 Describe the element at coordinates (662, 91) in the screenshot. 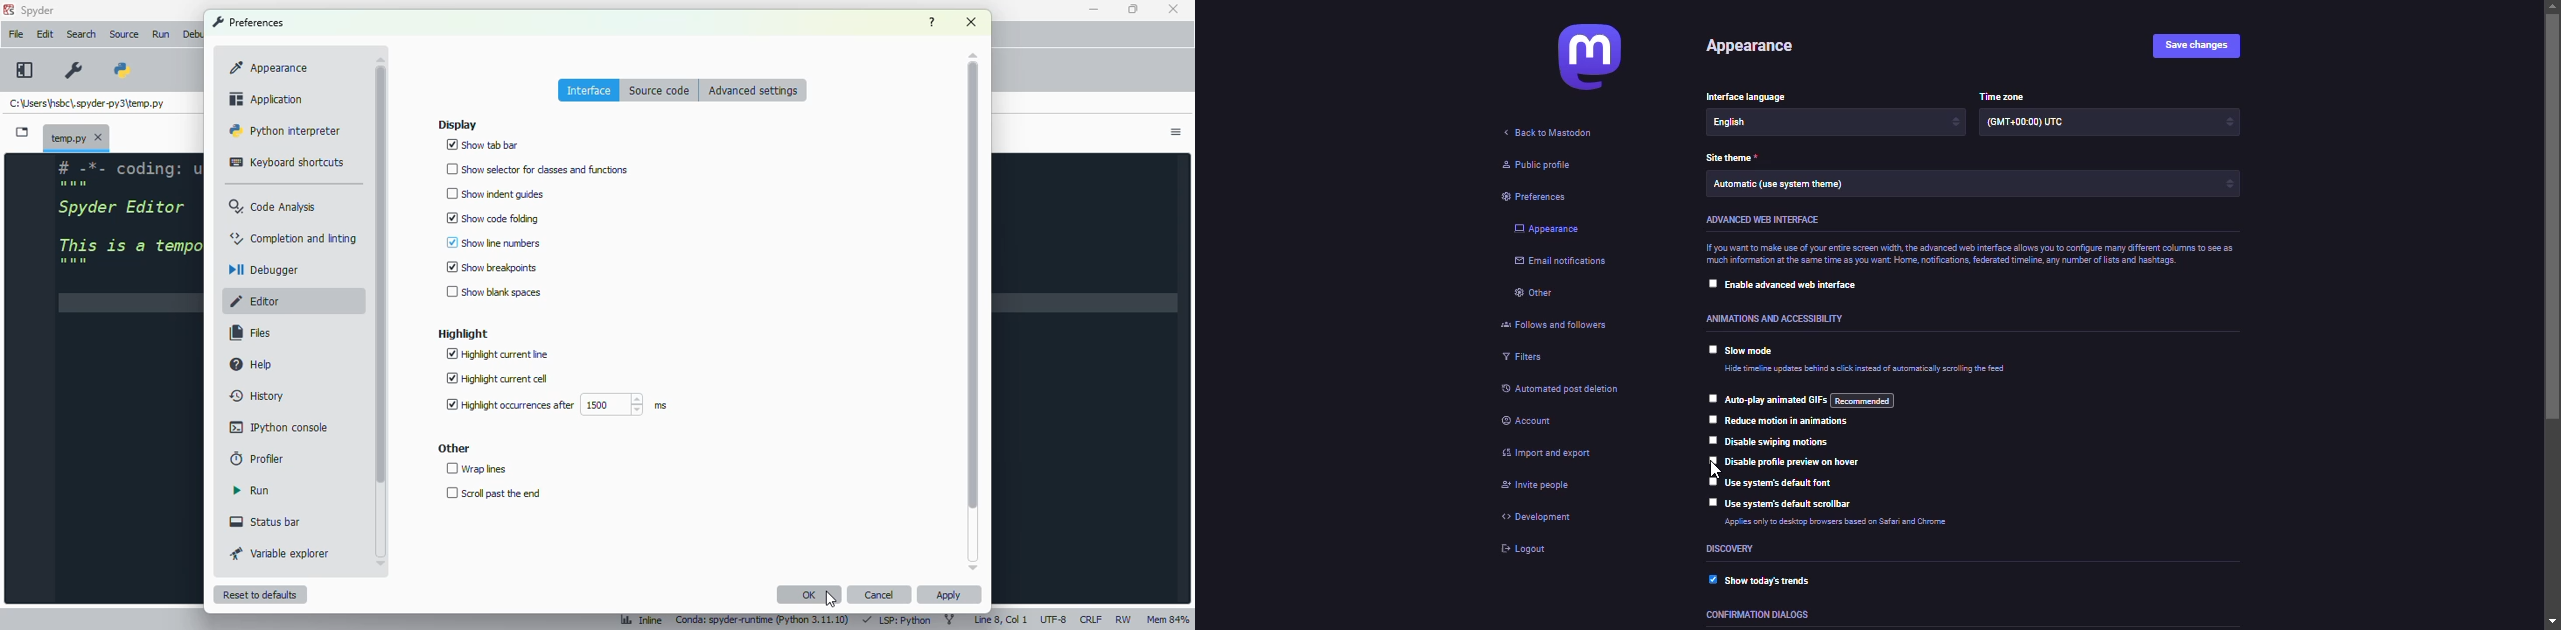

I see `source code` at that location.